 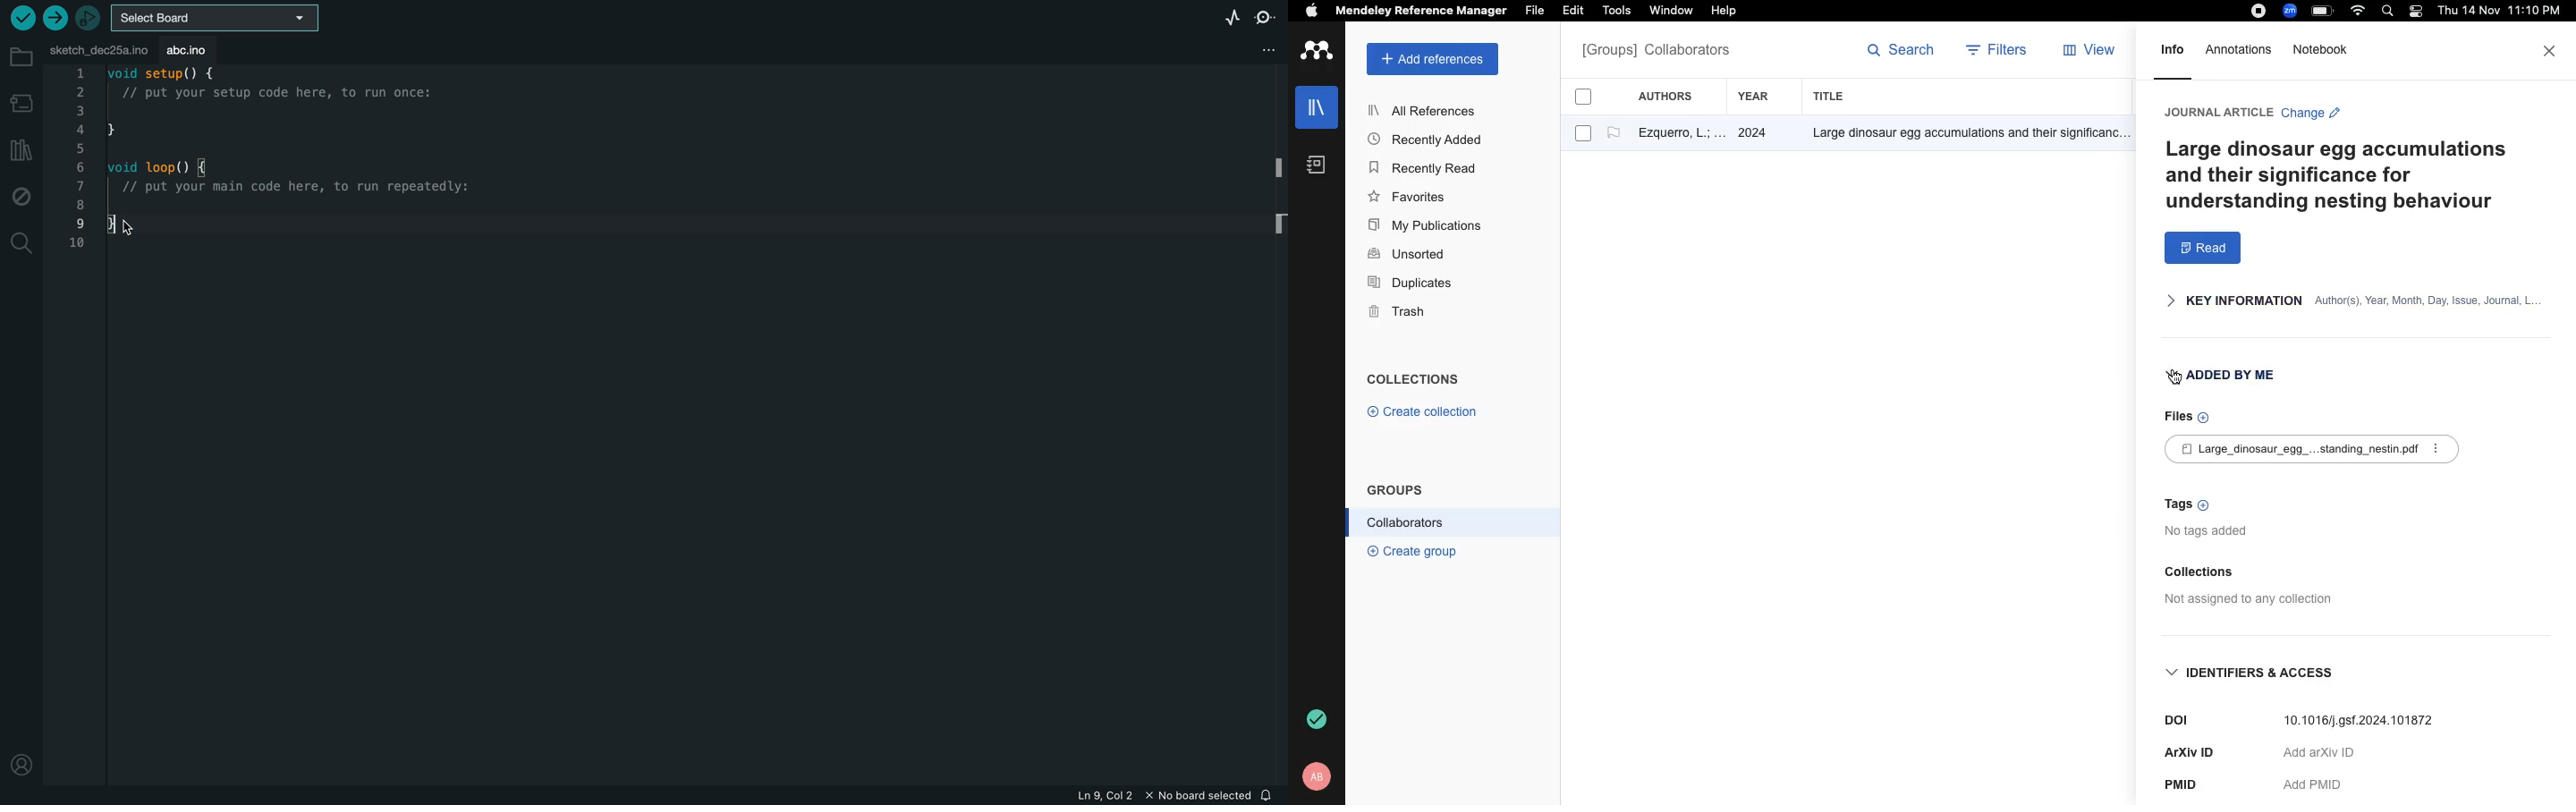 What do you see at coordinates (1674, 135) in the screenshot?
I see `author` at bounding box center [1674, 135].